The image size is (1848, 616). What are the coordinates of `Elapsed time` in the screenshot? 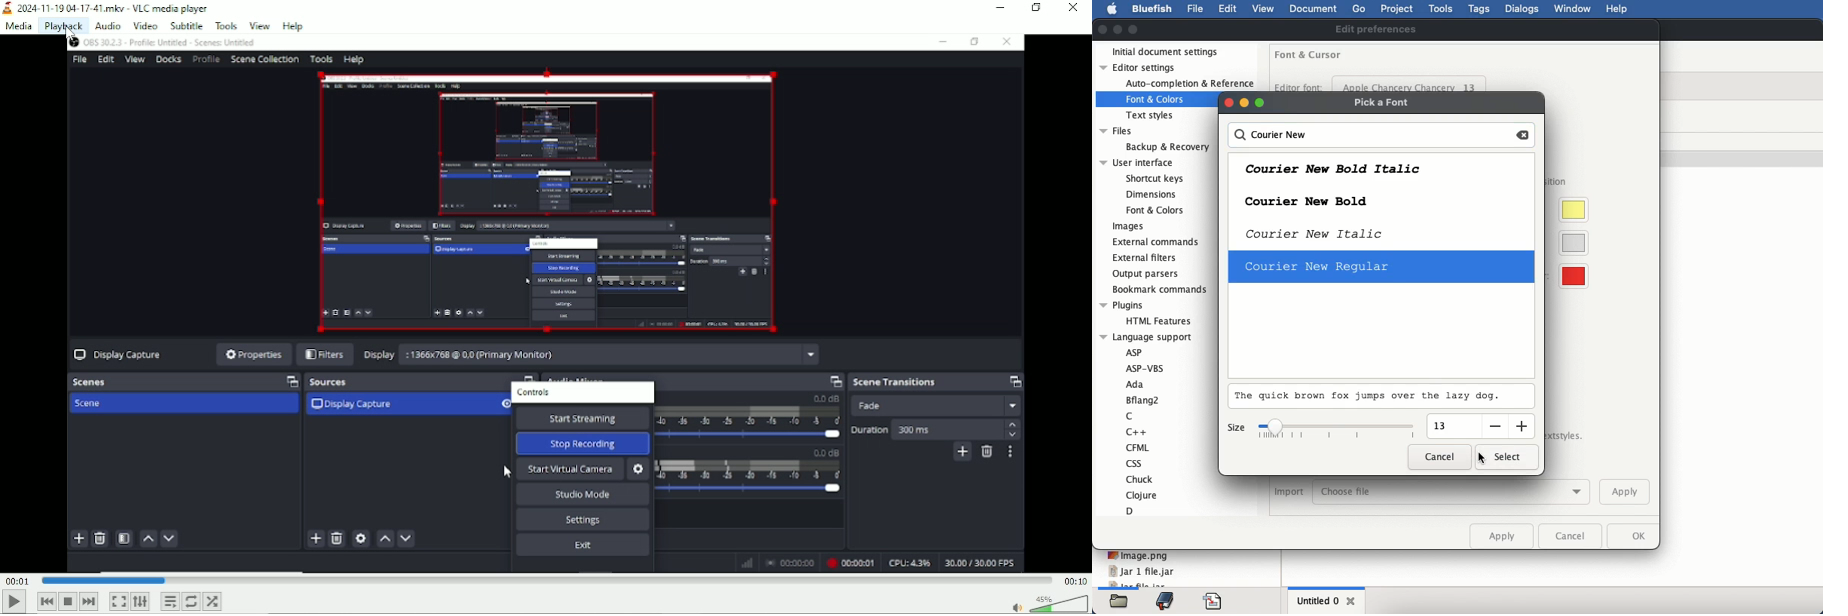 It's located at (15, 579).